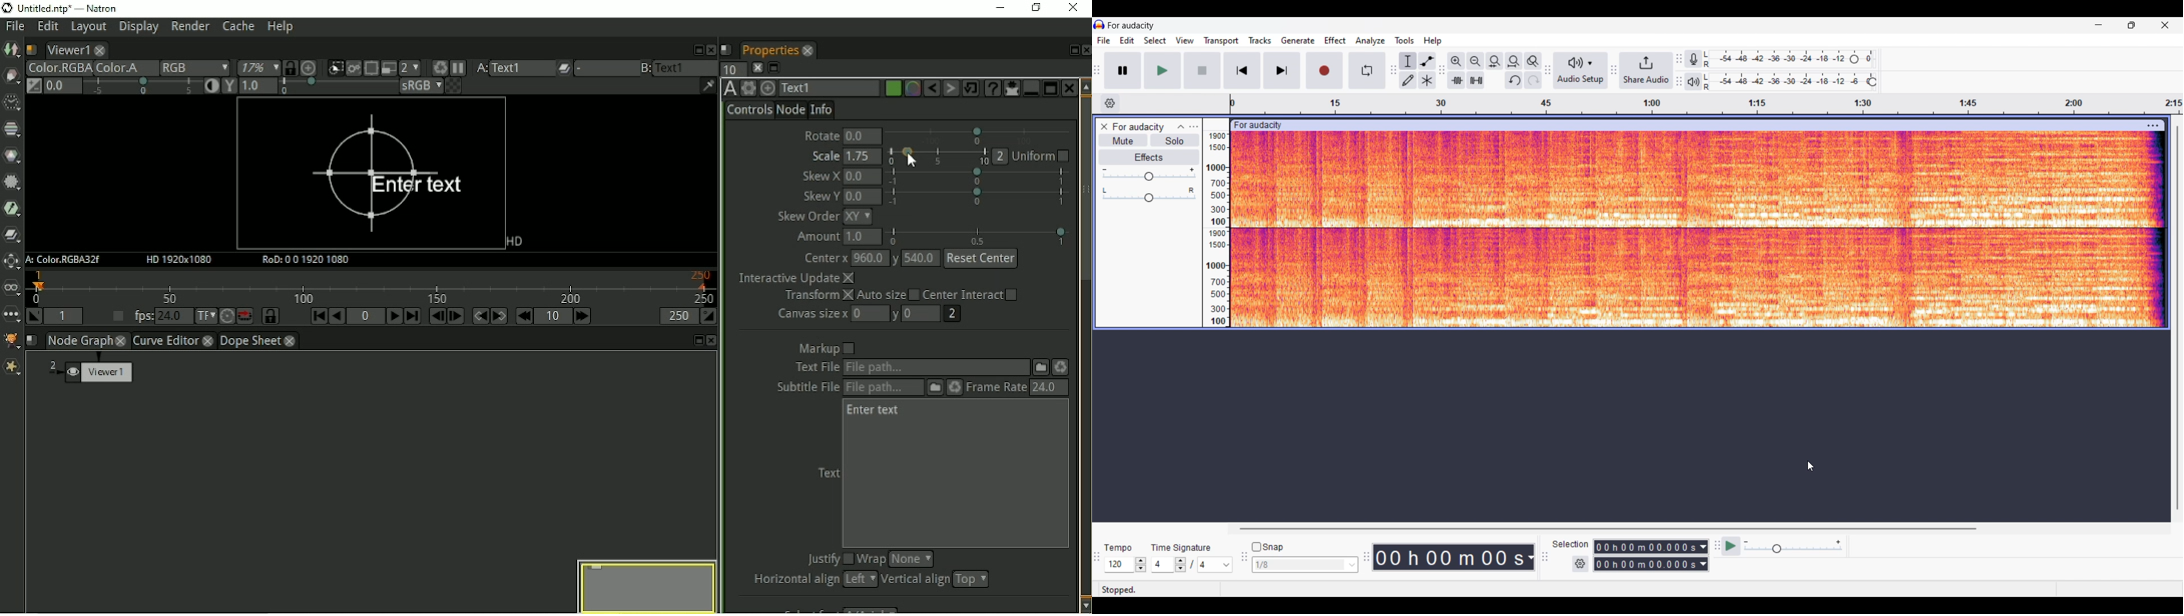 The width and height of the screenshot is (2184, 616). What do you see at coordinates (999, 8) in the screenshot?
I see `Minimize` at bounding box center [999, 8].